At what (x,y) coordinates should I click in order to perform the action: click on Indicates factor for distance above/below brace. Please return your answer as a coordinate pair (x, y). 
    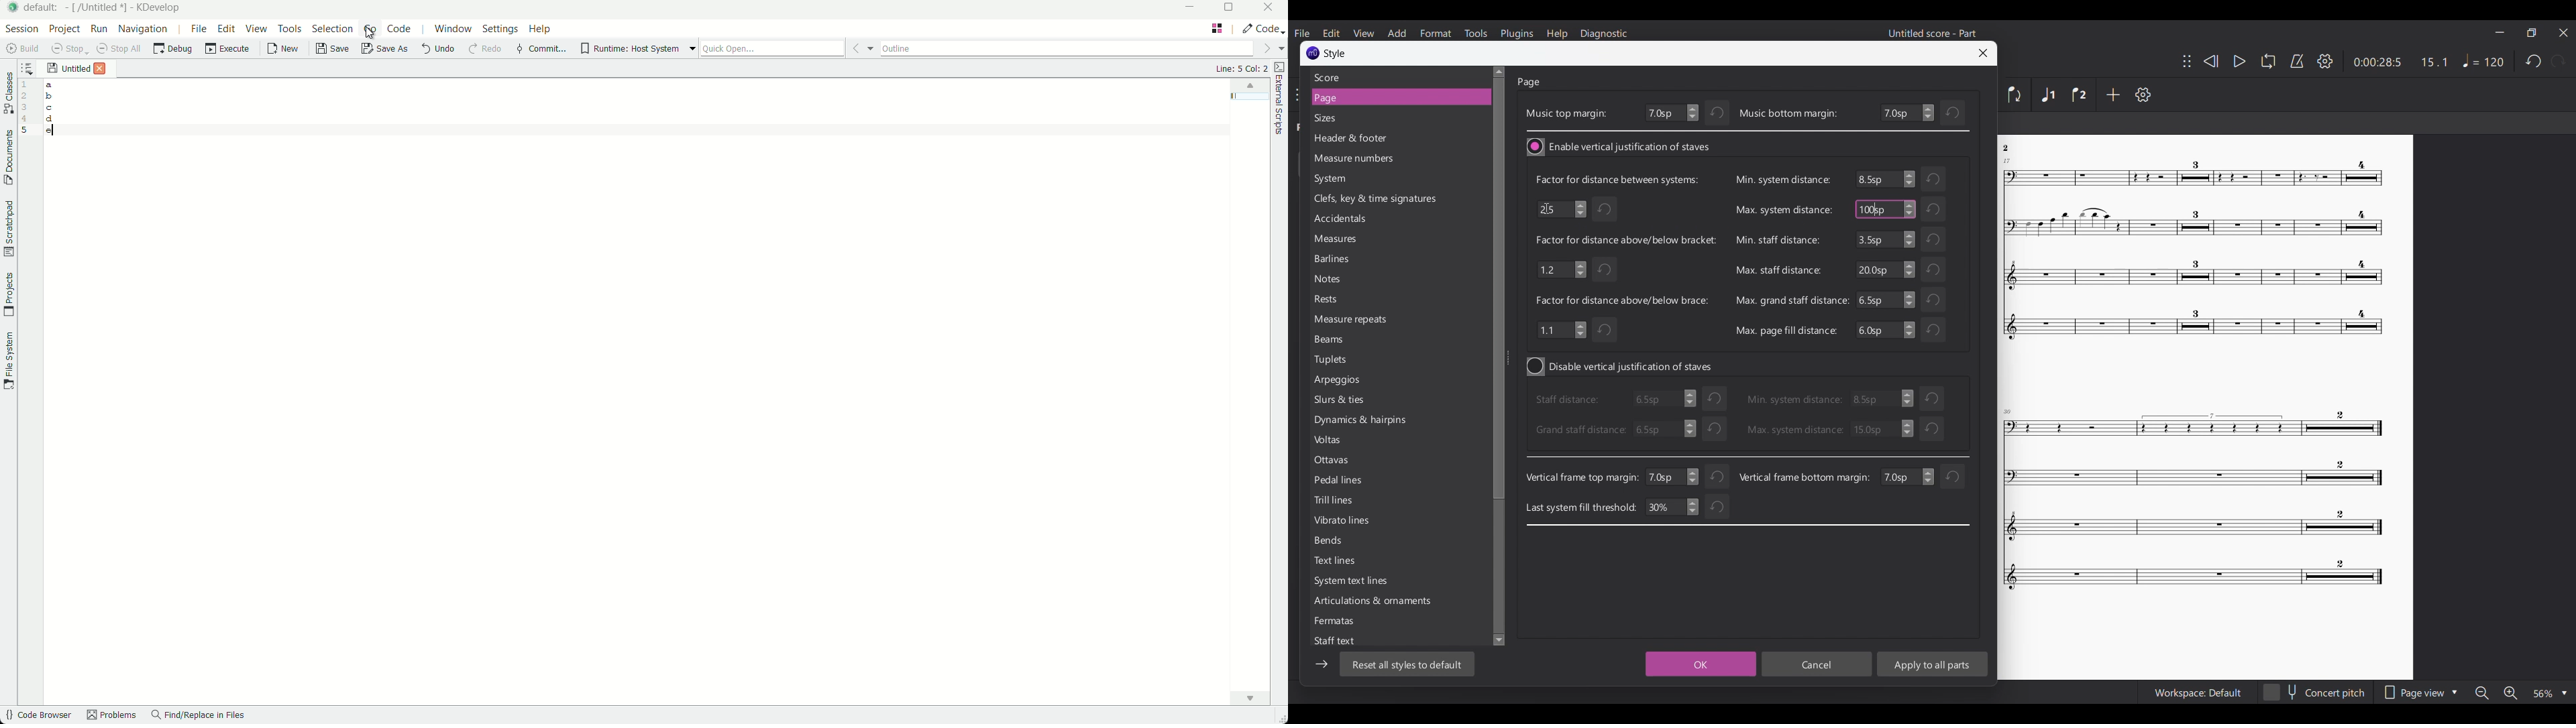
    Looking at the image, I should click on (1623, 300).